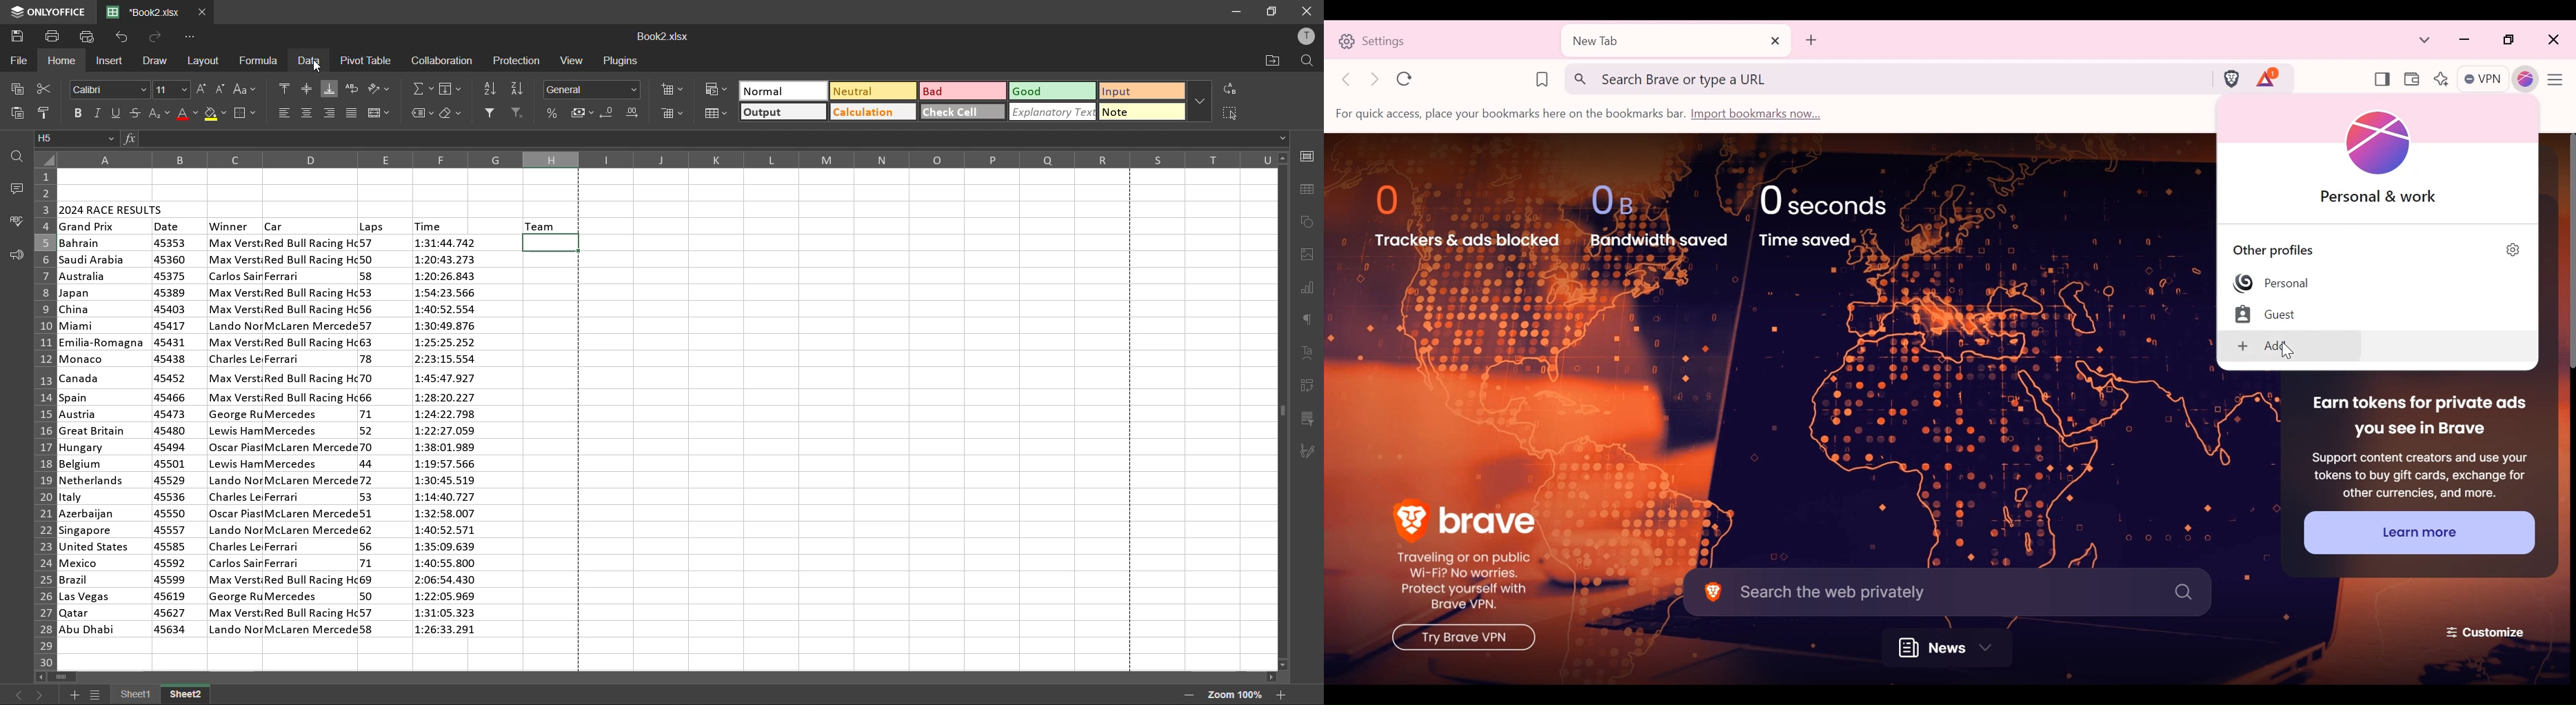 The height and width of the screenshot is (728, 2576). I want to click on paste, so click(19, 112).